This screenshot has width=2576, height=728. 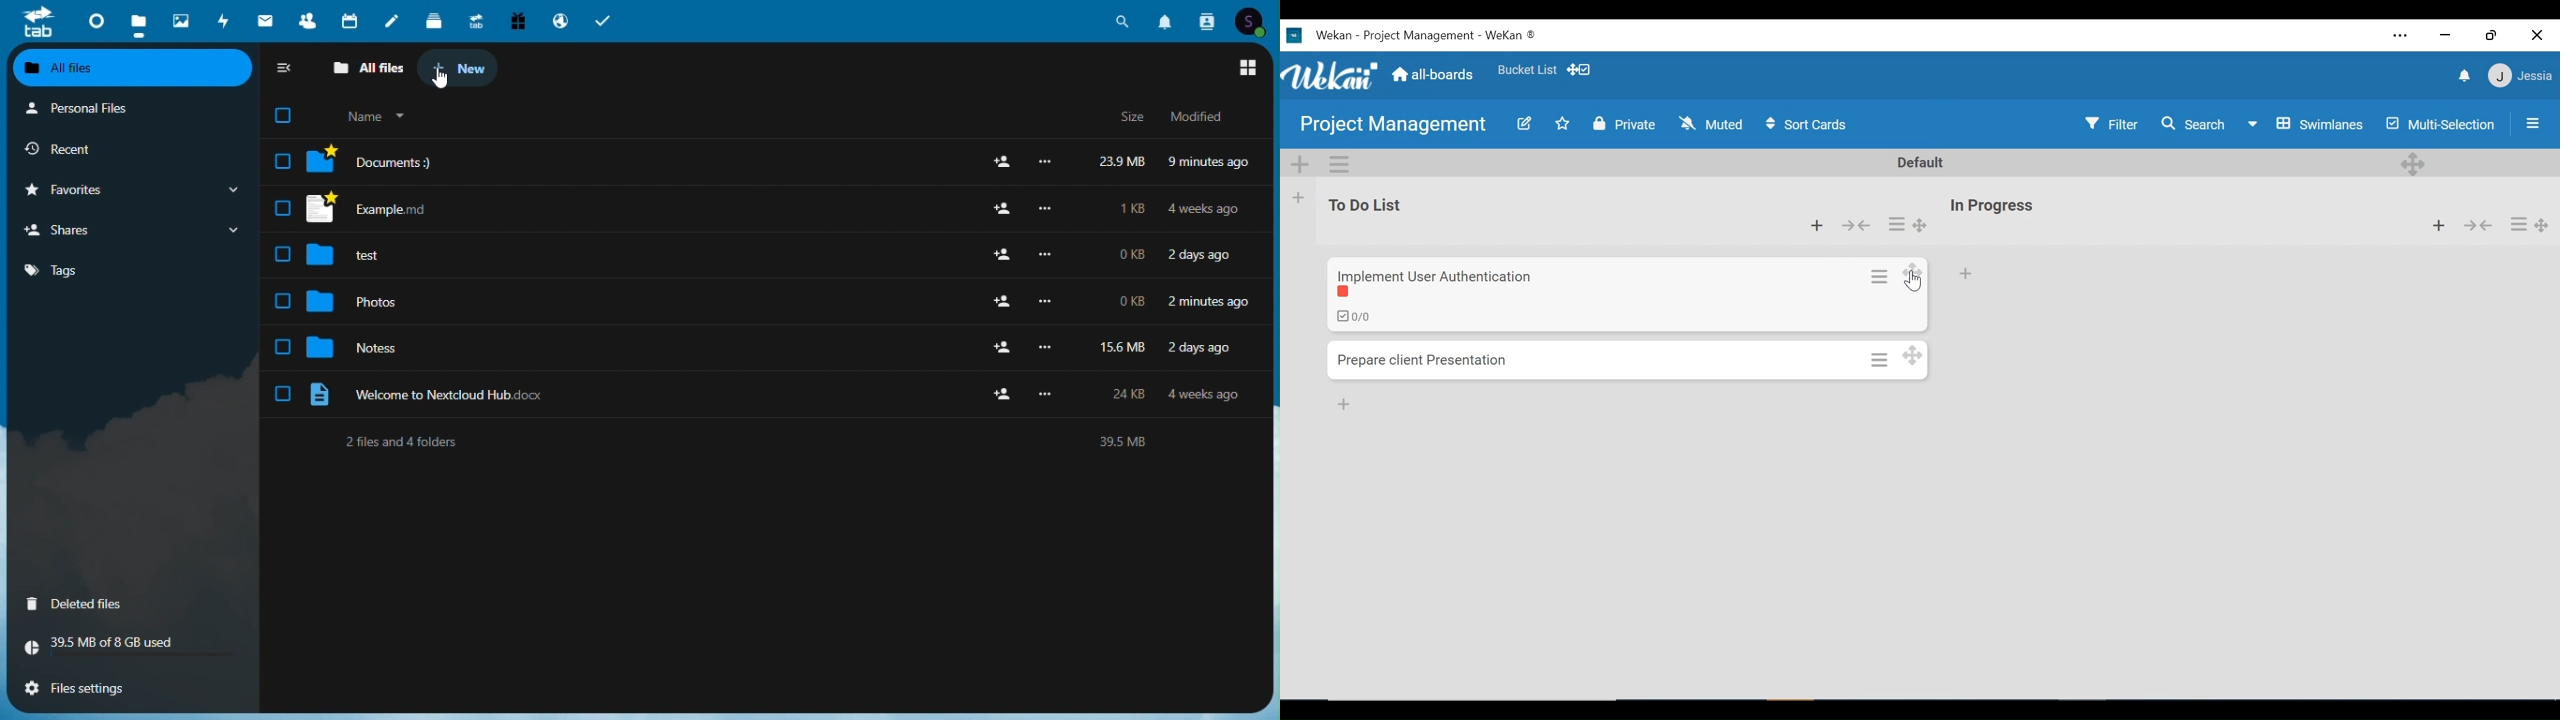 I want to click on Show Desktop drag handles, so click(x=1581, y=69).